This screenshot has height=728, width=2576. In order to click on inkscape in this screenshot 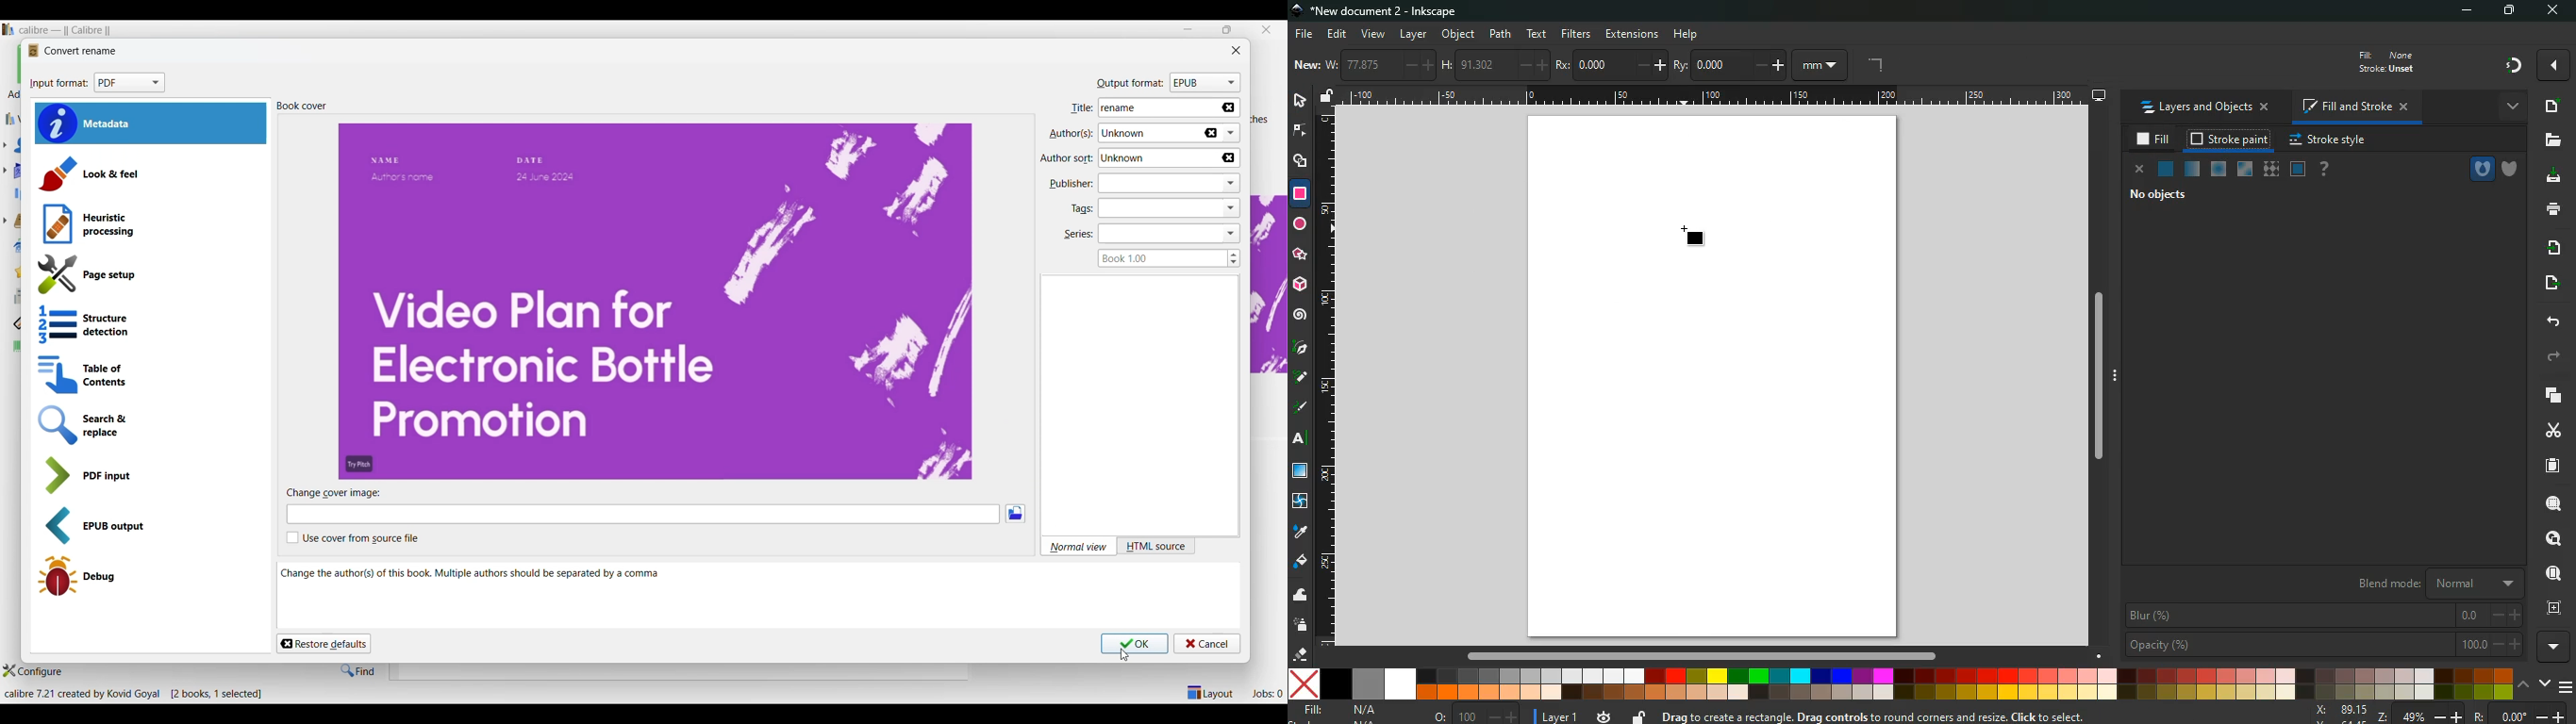, I will do `click(1392, 10)`.